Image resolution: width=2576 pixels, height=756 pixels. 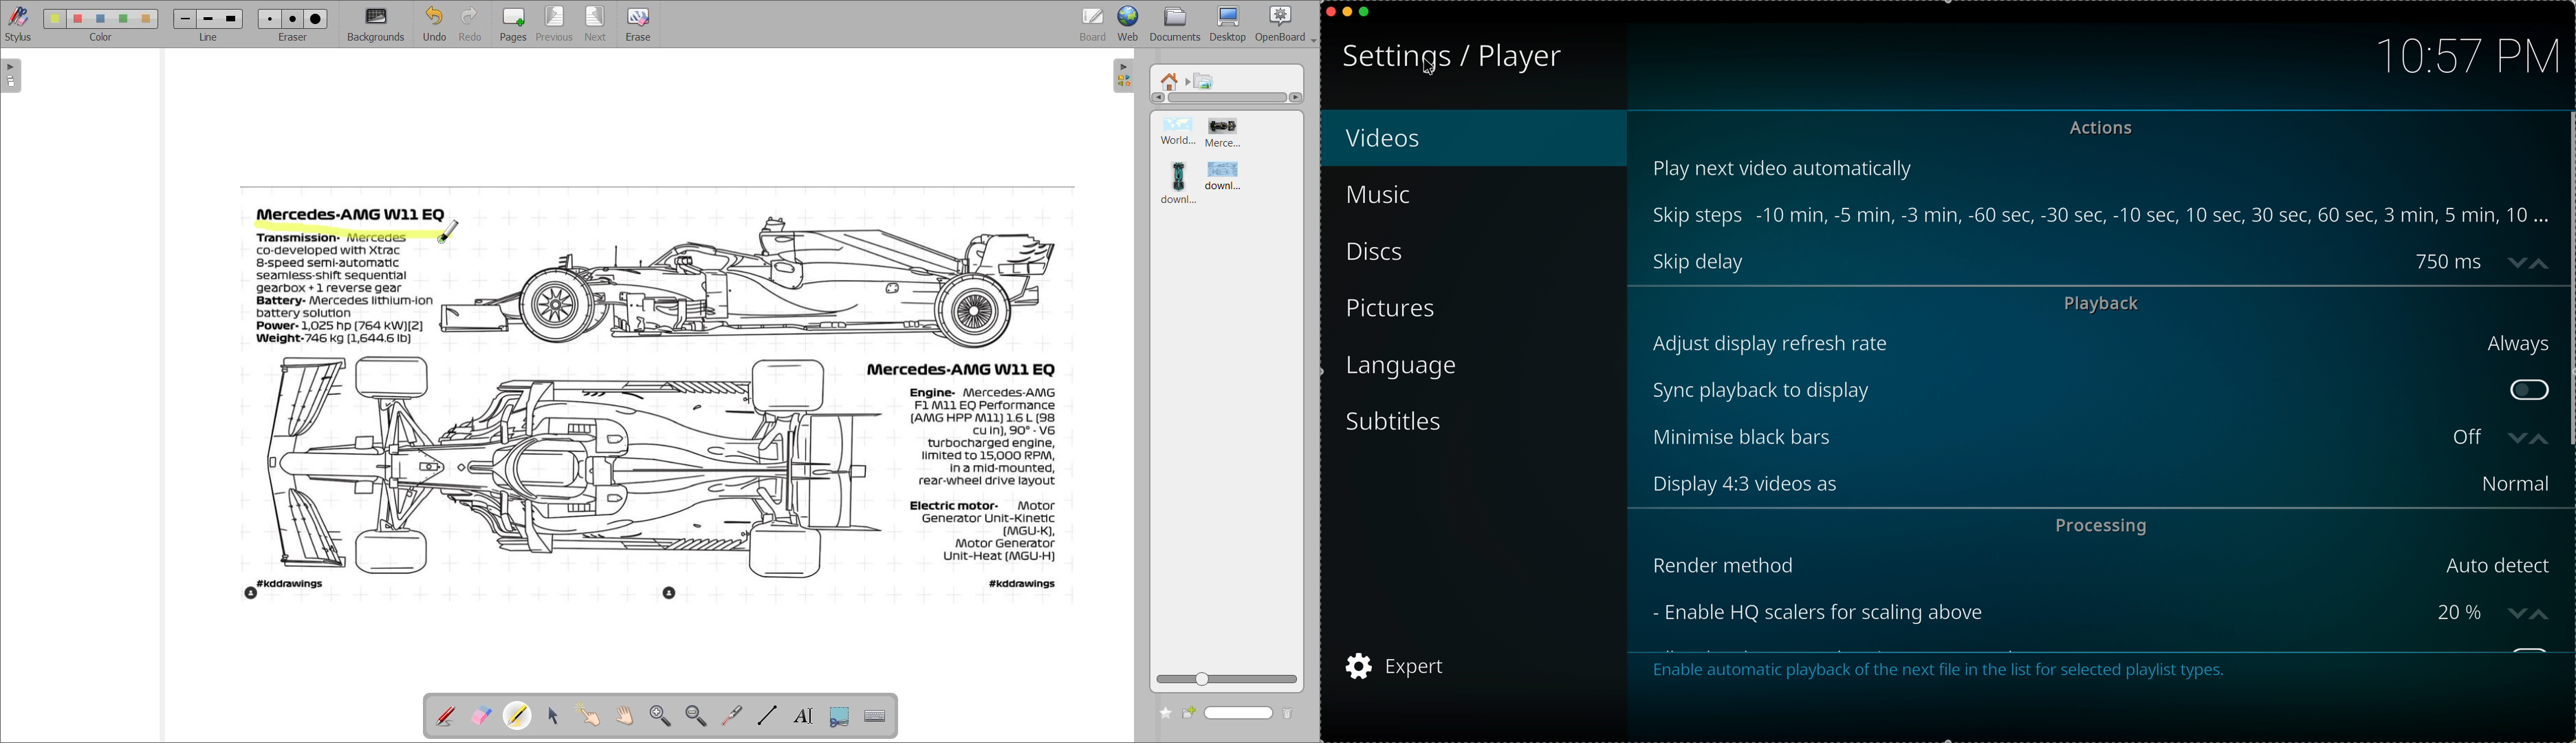 I want to click on decrease value, so click(x=2541, y=439).